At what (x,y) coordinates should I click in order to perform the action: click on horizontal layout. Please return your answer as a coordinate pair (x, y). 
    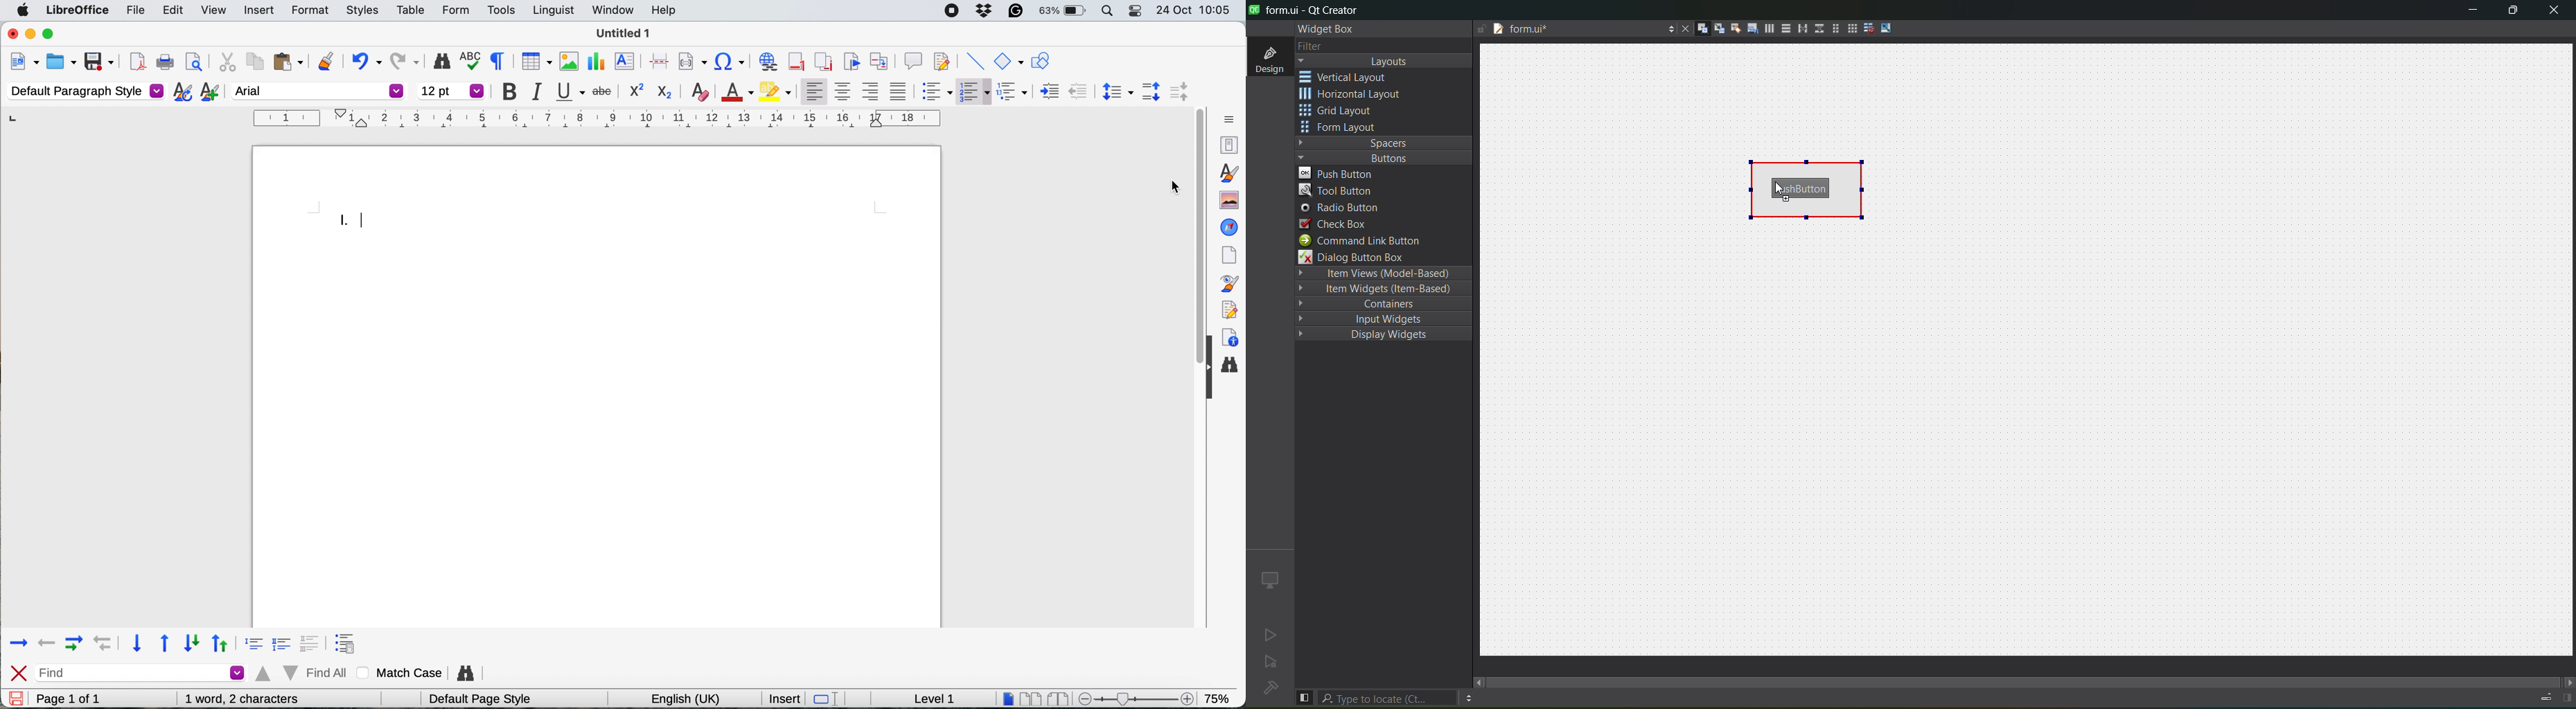
    Looking at the image, I should click on (1355, 96).